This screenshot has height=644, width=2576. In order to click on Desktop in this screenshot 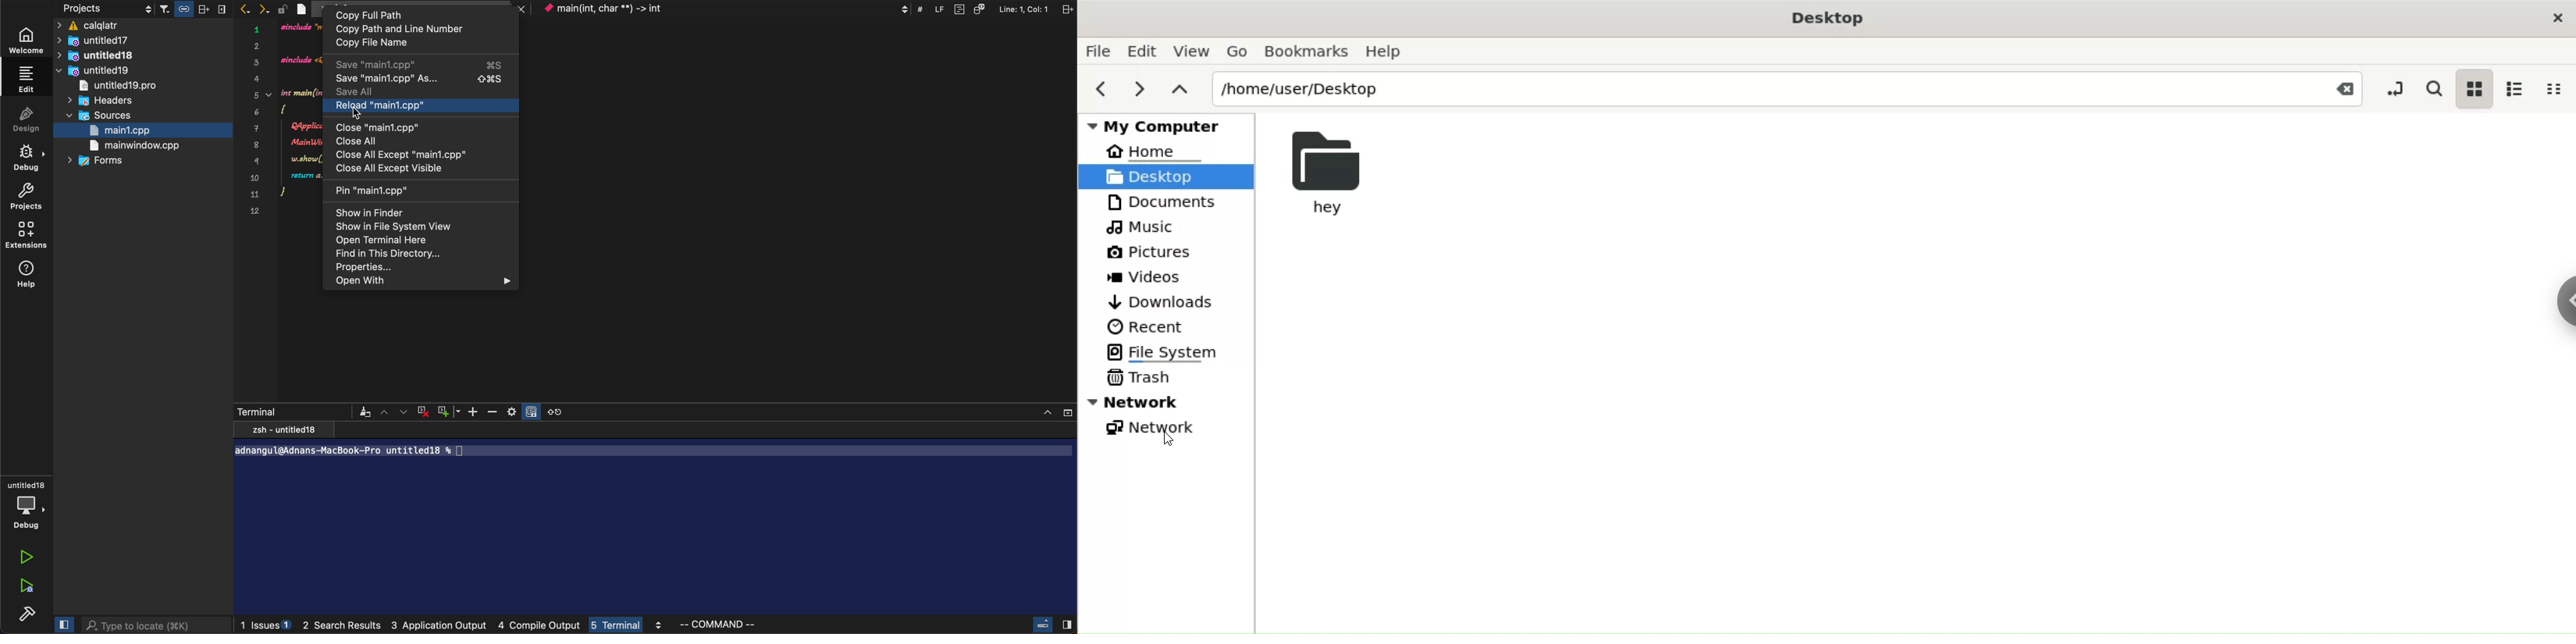, I will do `click(1829, 16)`.